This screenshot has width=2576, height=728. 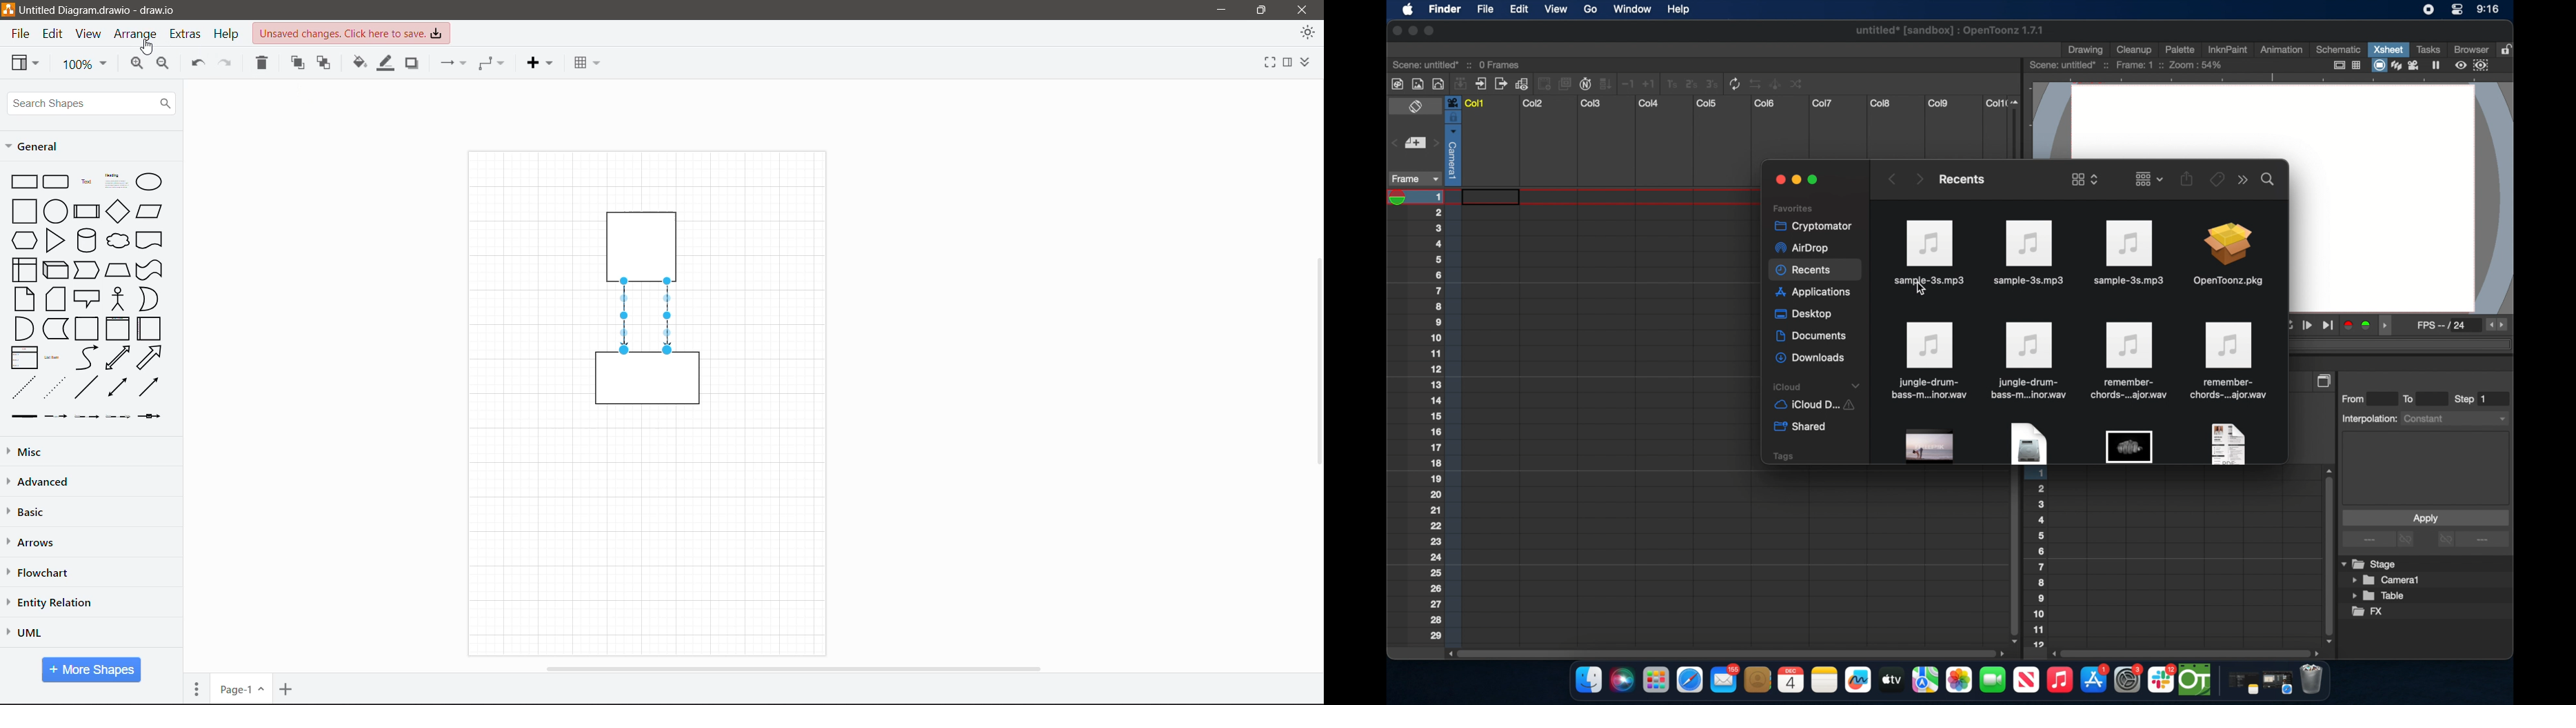 What do you see at coordinates (54, 269) in the screenshot?
I see `Cube` at bounding box center [54, 269].